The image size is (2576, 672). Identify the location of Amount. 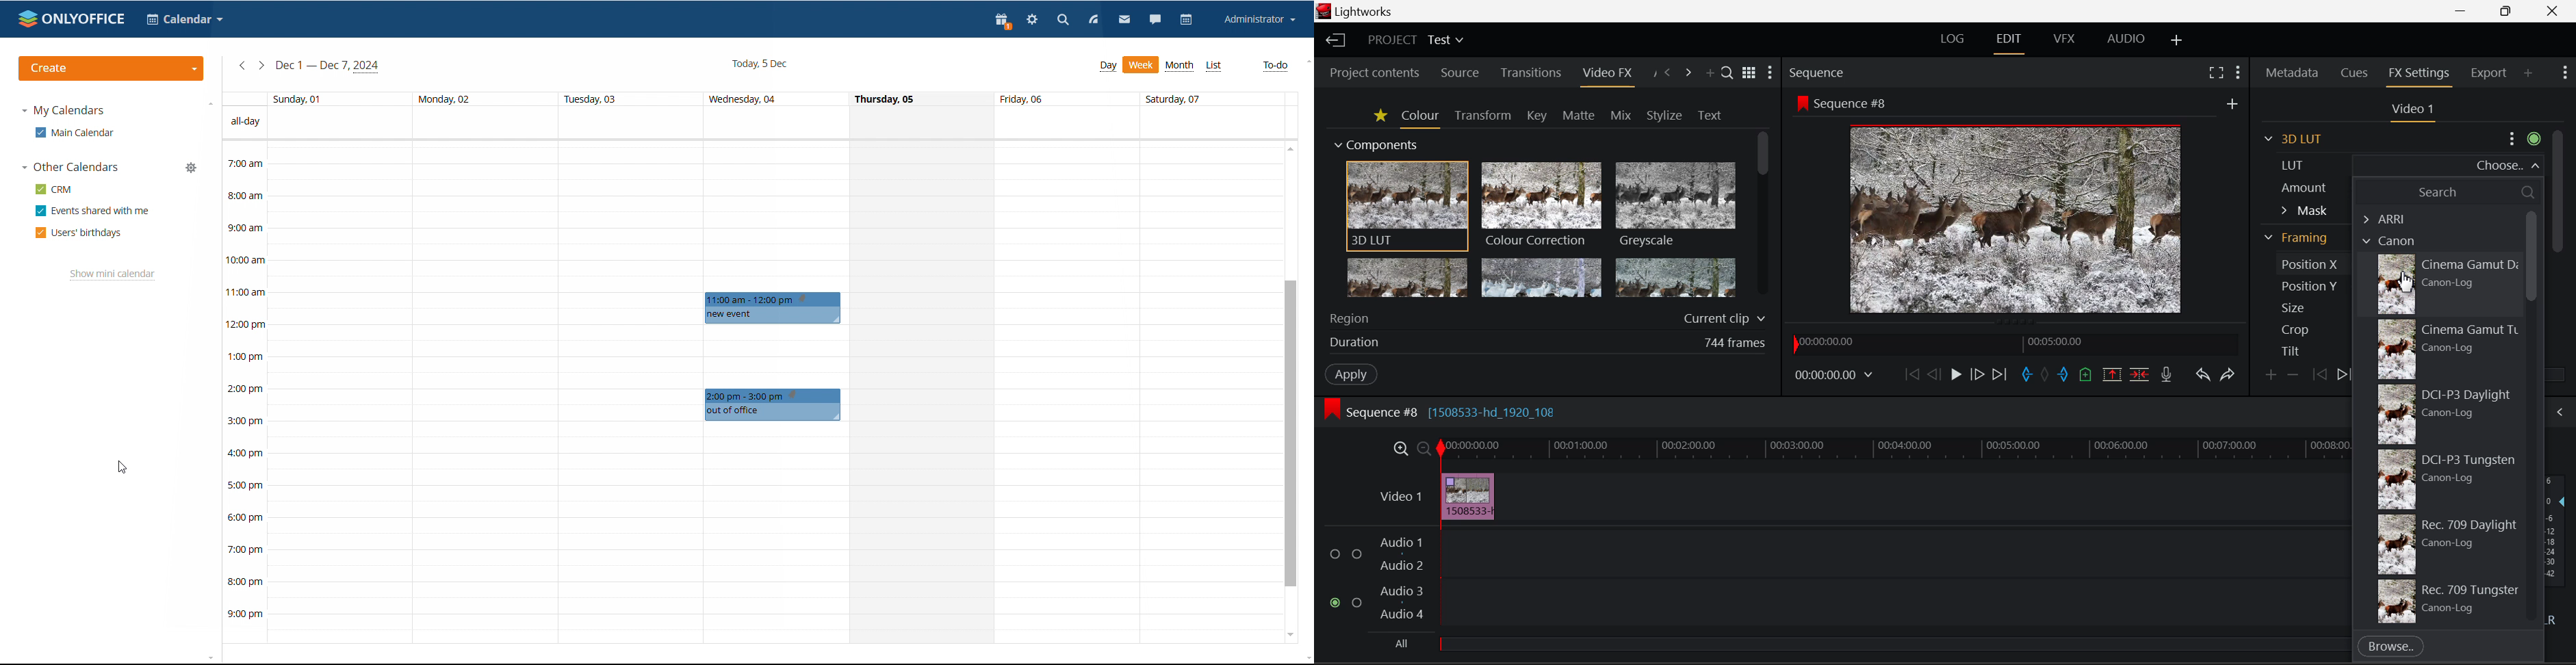
(2307, 186).